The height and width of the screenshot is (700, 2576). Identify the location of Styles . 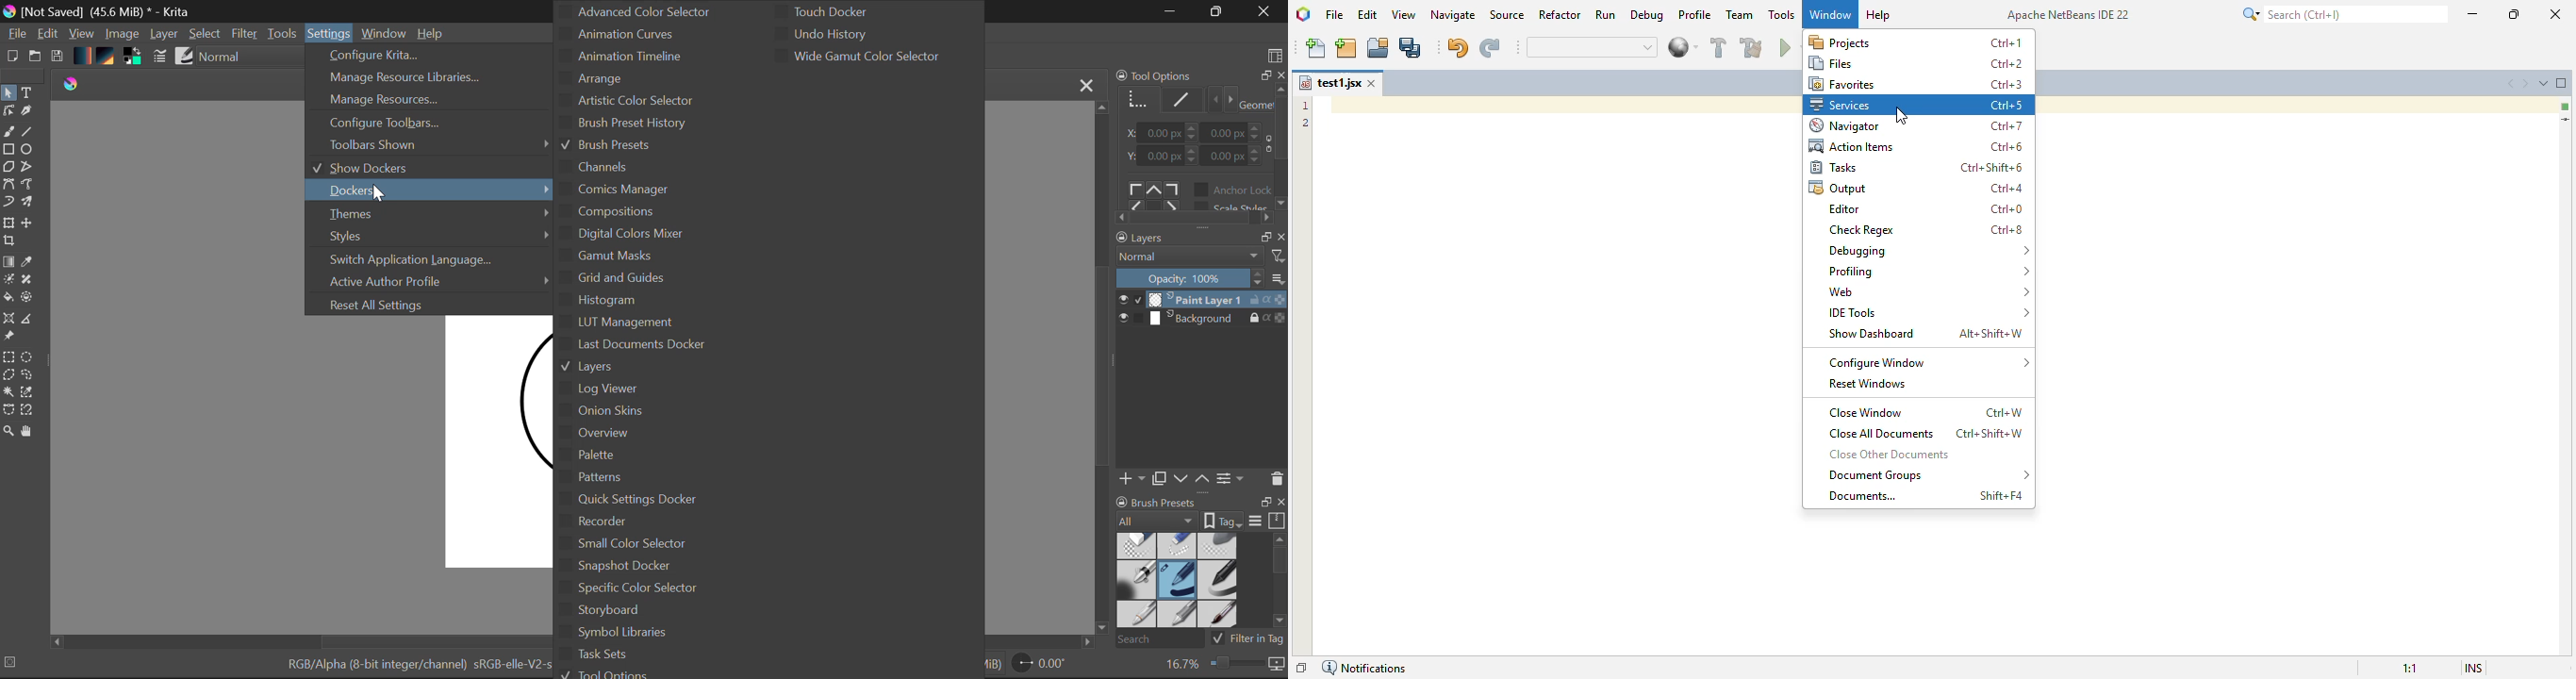
(431, 238).